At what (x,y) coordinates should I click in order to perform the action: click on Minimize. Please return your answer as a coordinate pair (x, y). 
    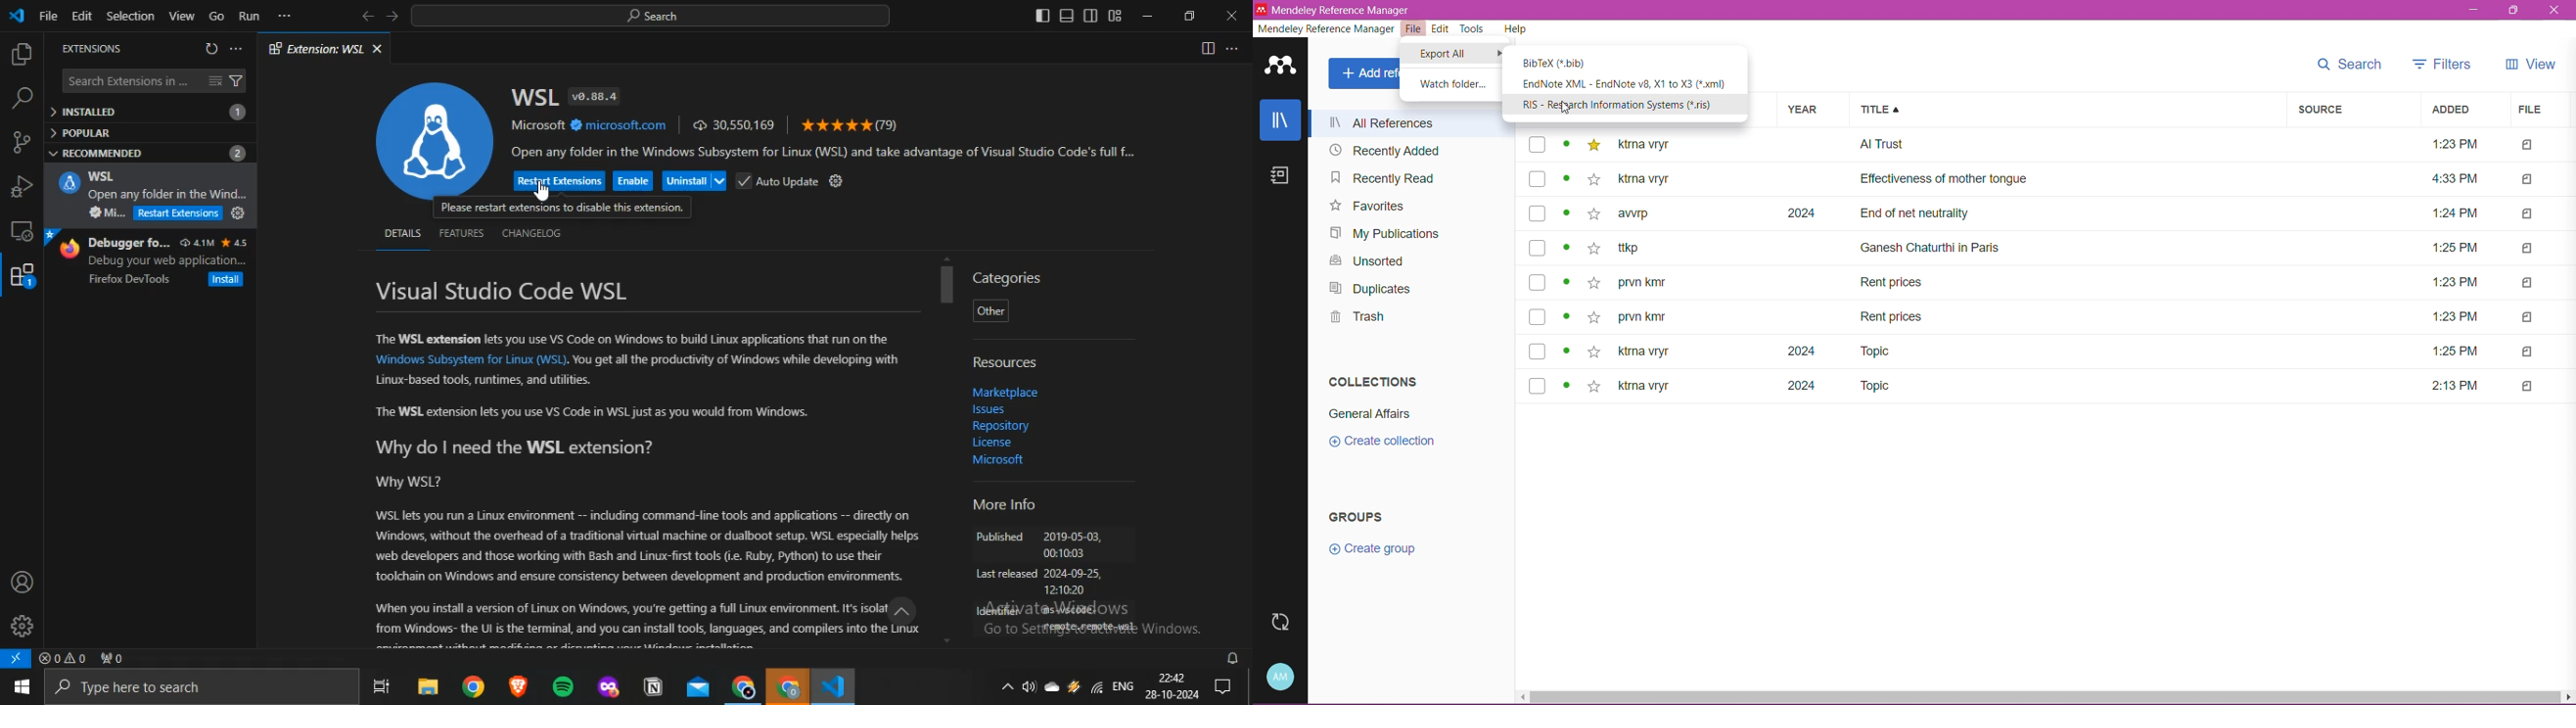
    Looking at the image, I should click on (2477, 10).